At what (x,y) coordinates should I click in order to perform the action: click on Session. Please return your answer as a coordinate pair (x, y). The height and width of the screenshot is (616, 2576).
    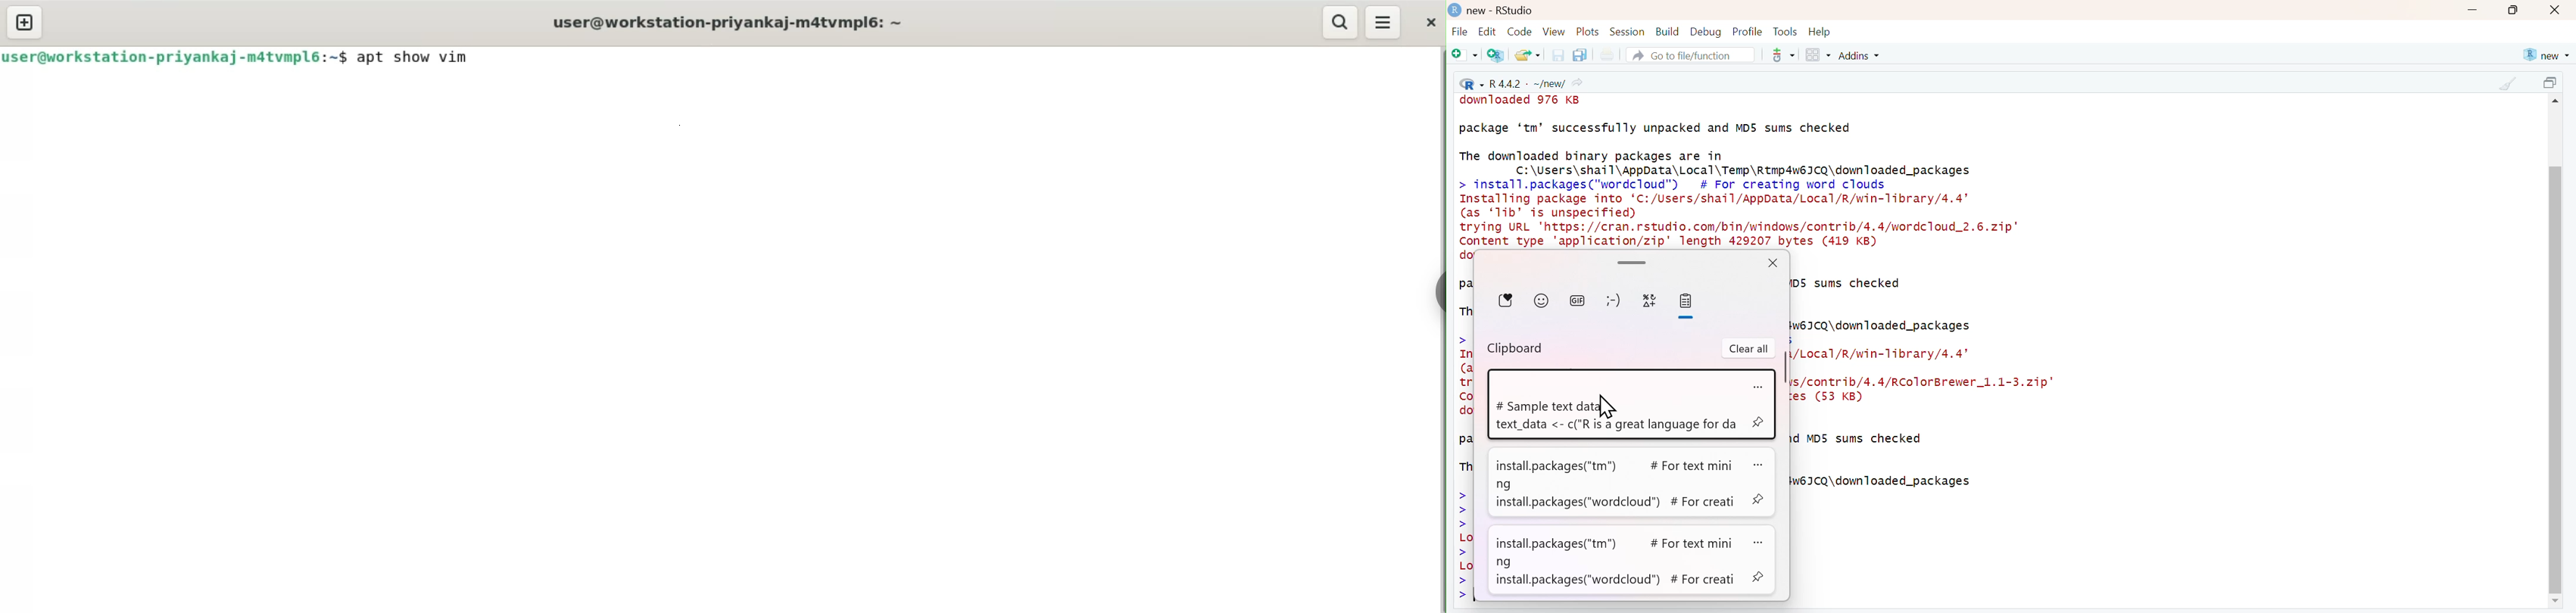
    Looking at the image, I should click on (1629, 32).